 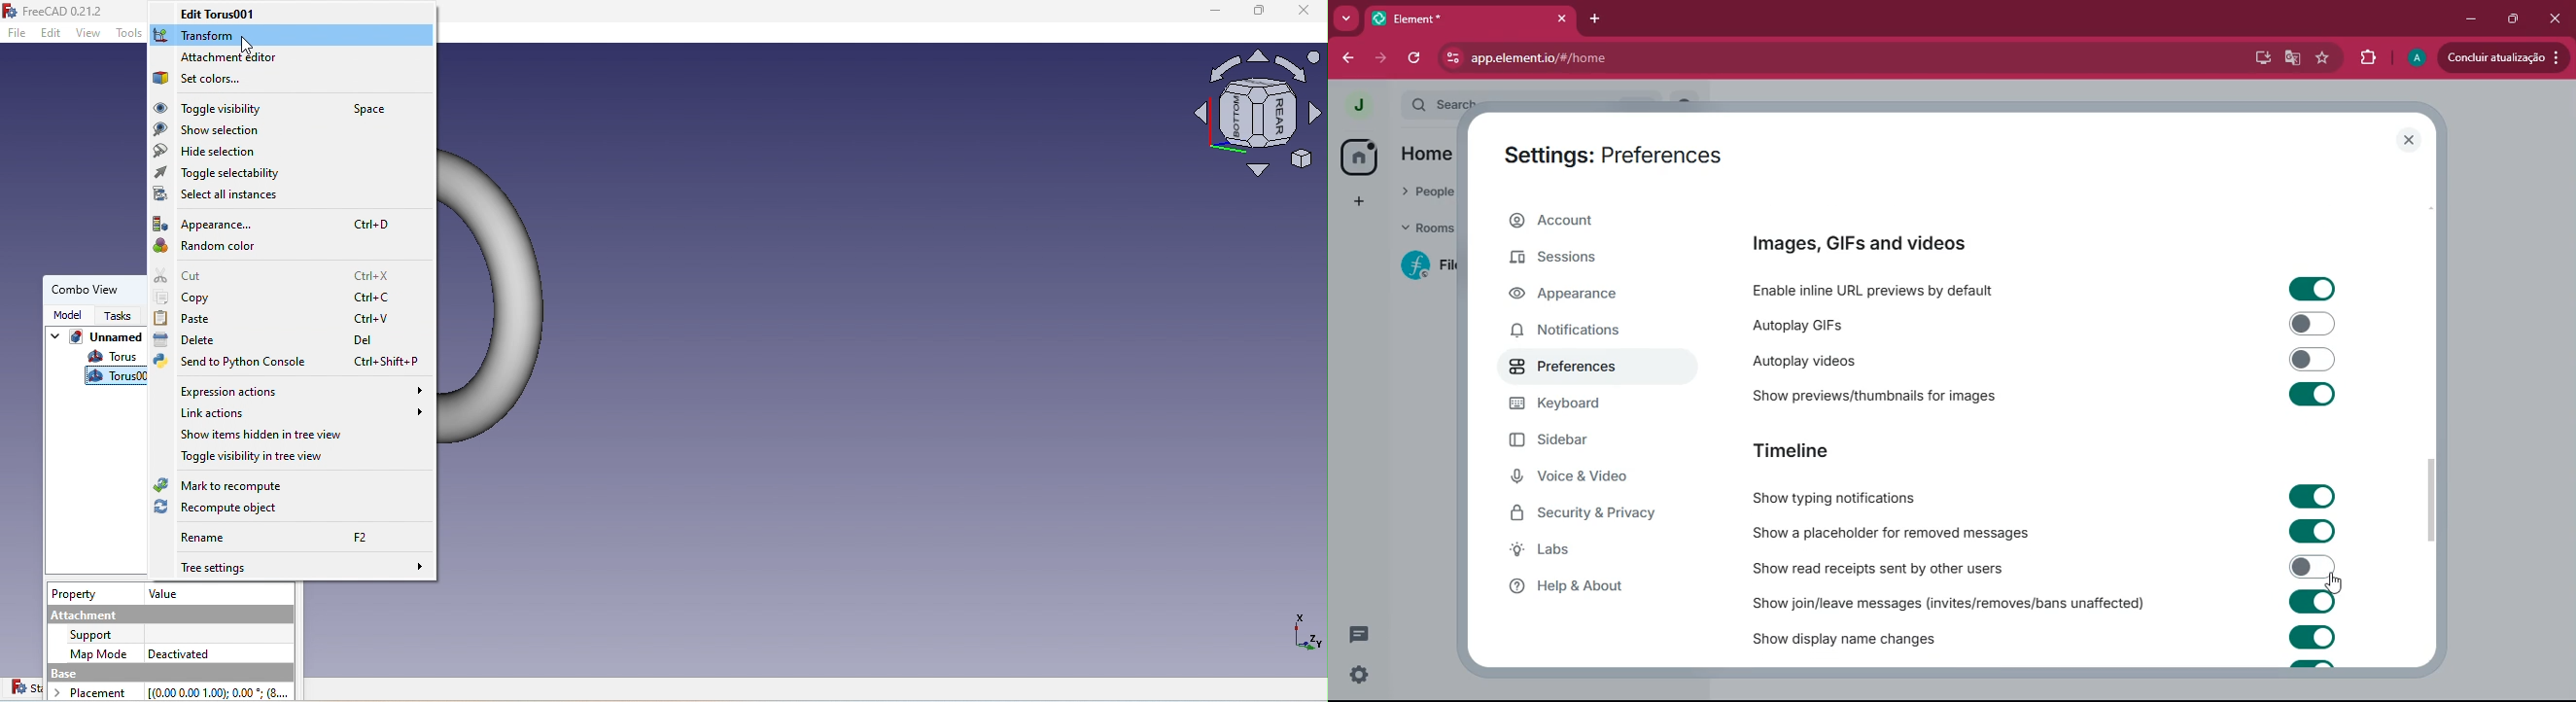 I want to click on Cut, so click(x=279, y=276).